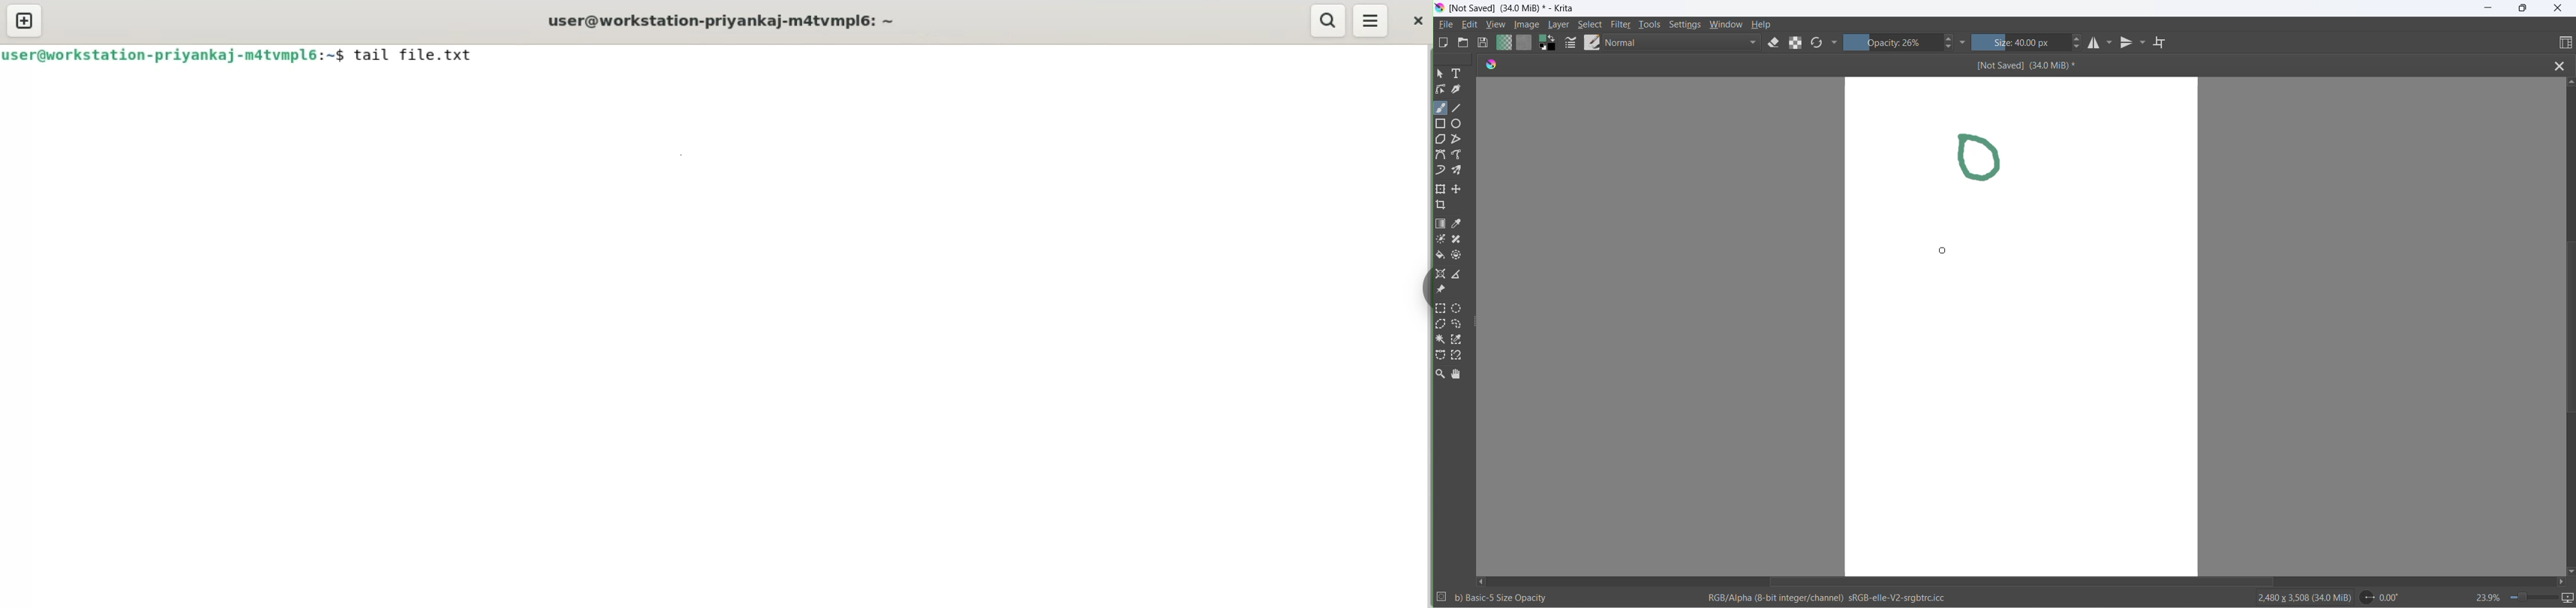 The height and width of the screenshot is (616, 2576). I want to click on b) Basic-5 Size Opacity, so click(1503, 597).